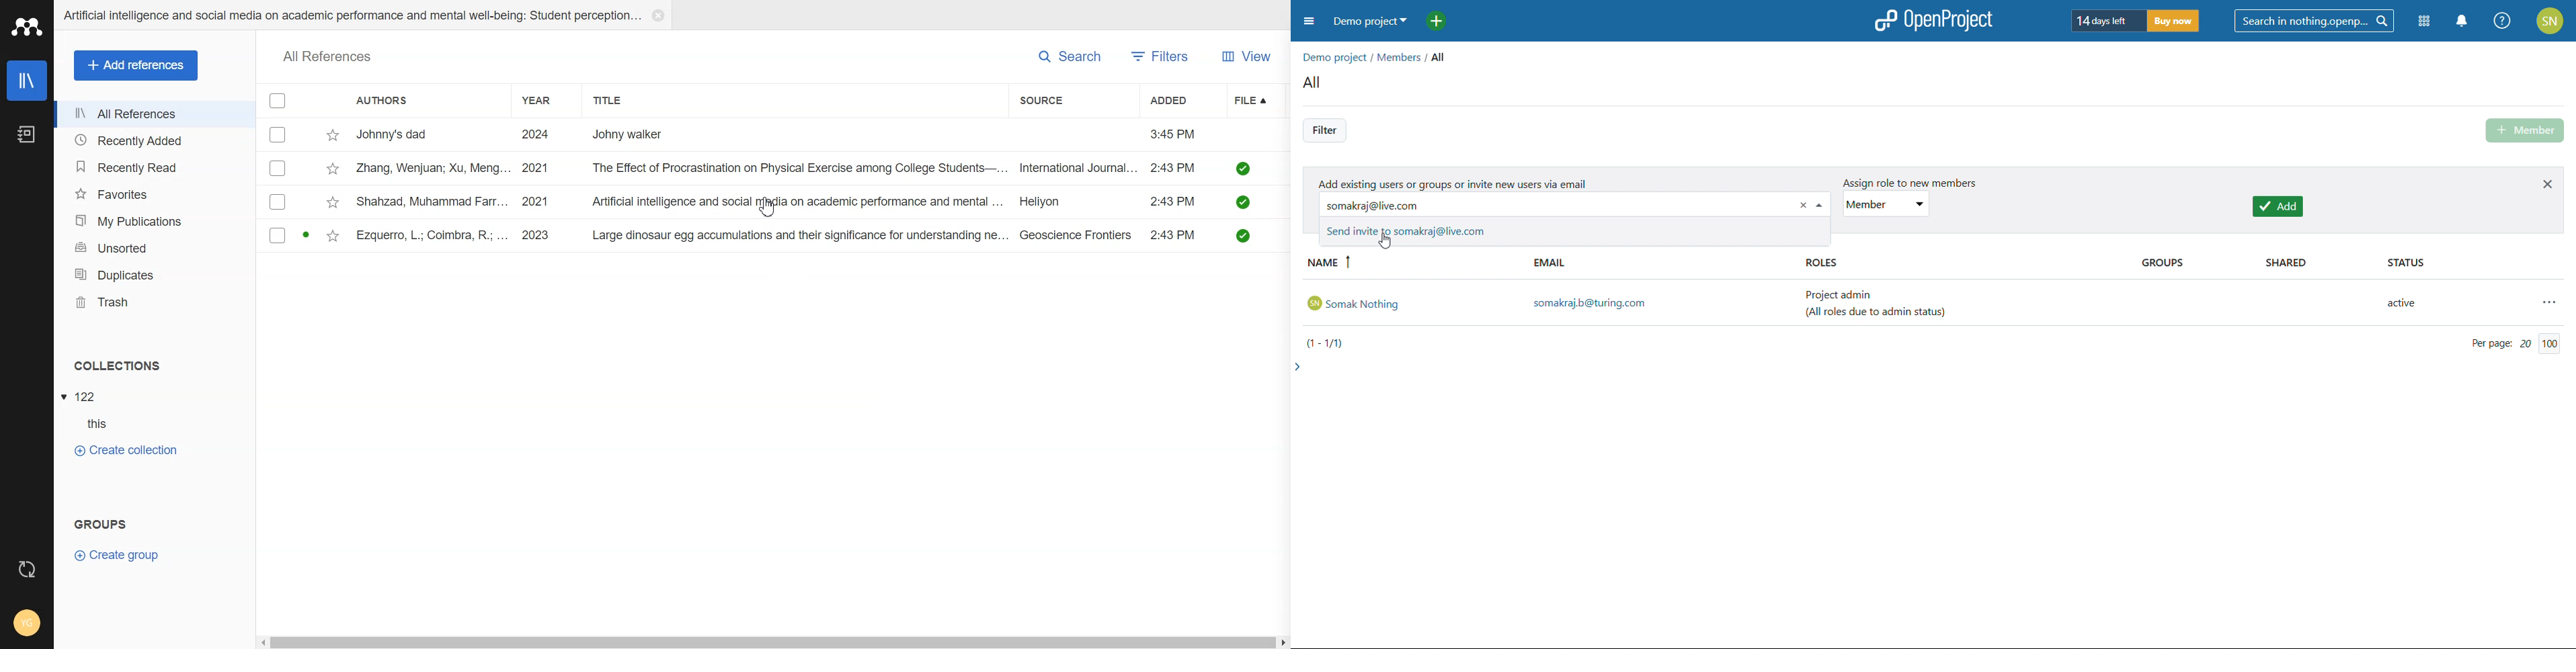 This screenshot has width=2576, height=672. Describe the element at coordinates (154, 139) in the screenshot. I see `Recently Added` at that location.